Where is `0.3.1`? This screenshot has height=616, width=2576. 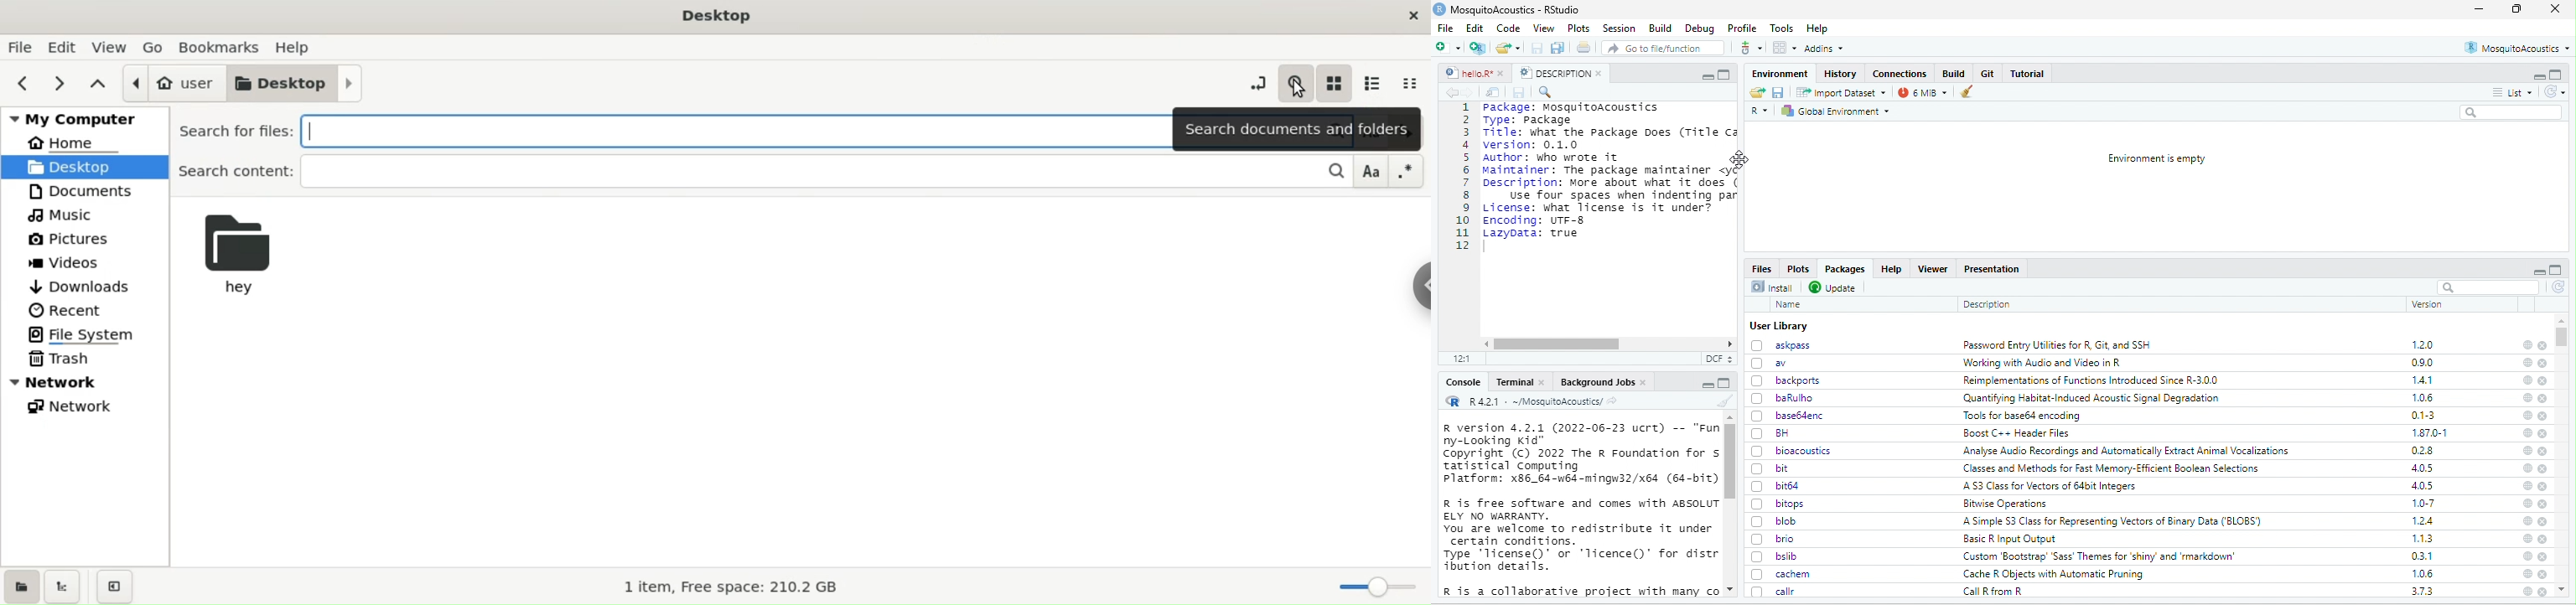
0.3.1 is located at coordinates (2422, 556).